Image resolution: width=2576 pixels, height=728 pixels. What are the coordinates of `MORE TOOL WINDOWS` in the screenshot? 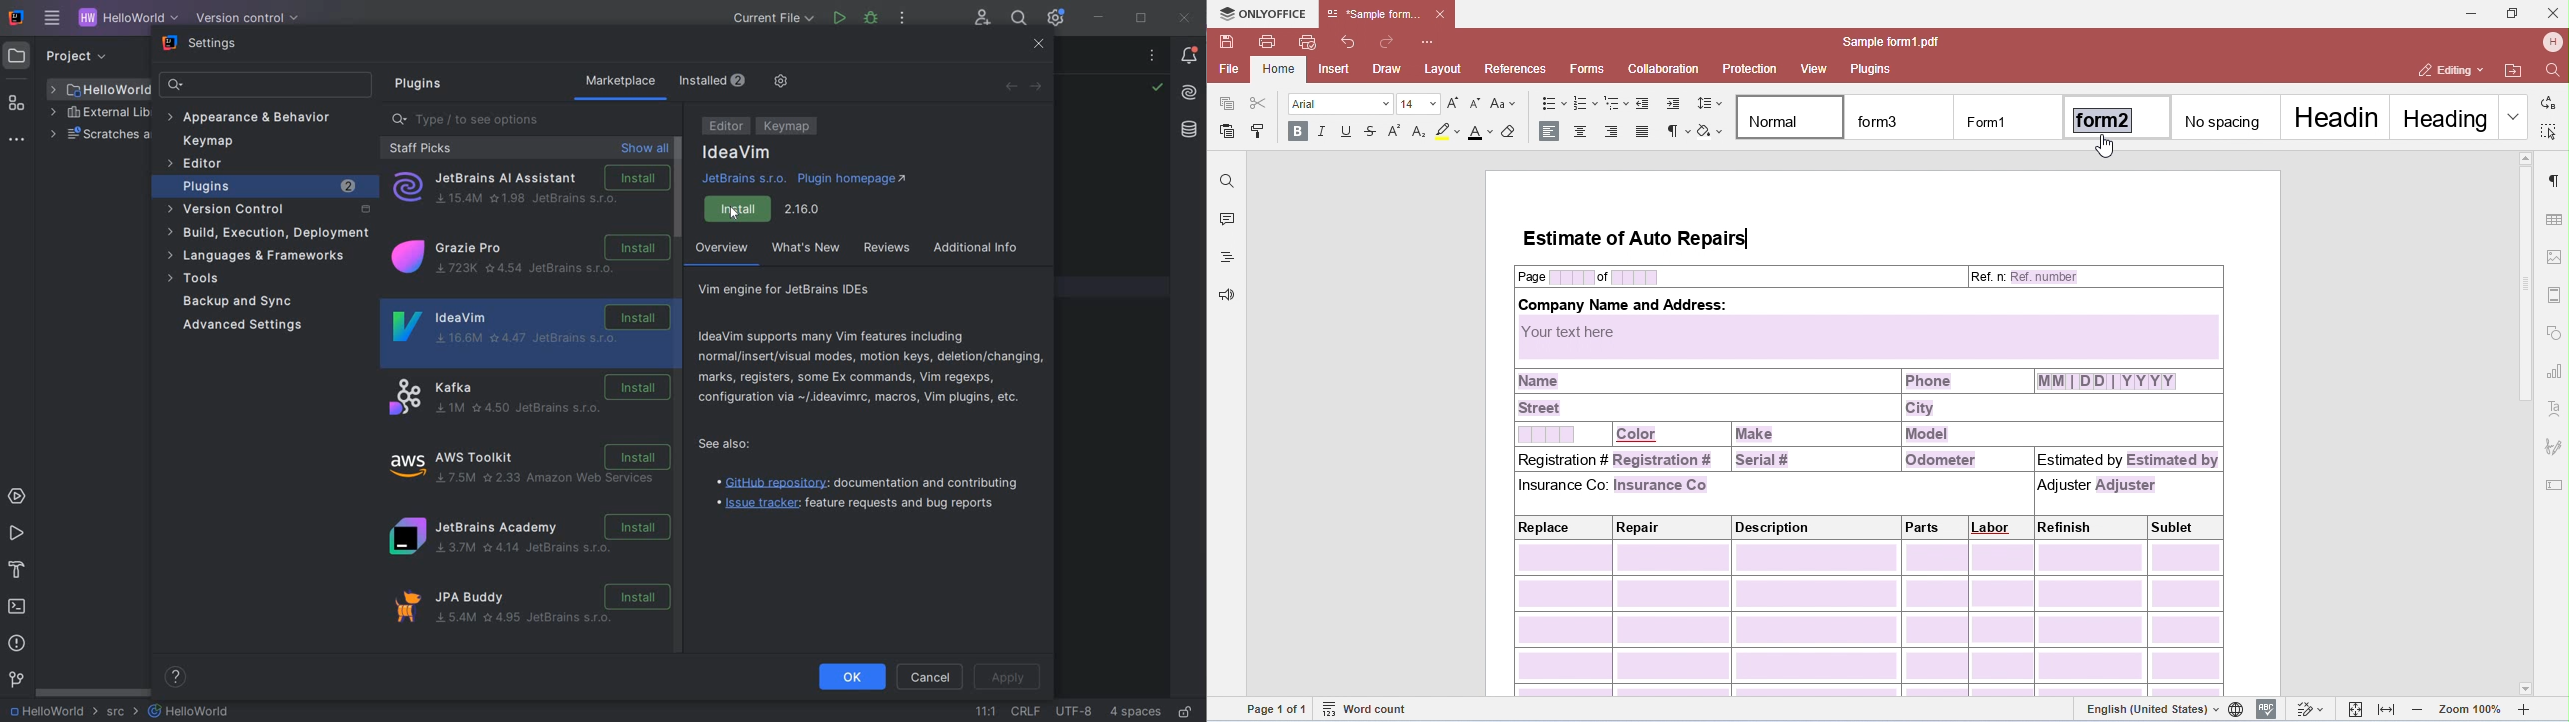 It's located at (16, 140).